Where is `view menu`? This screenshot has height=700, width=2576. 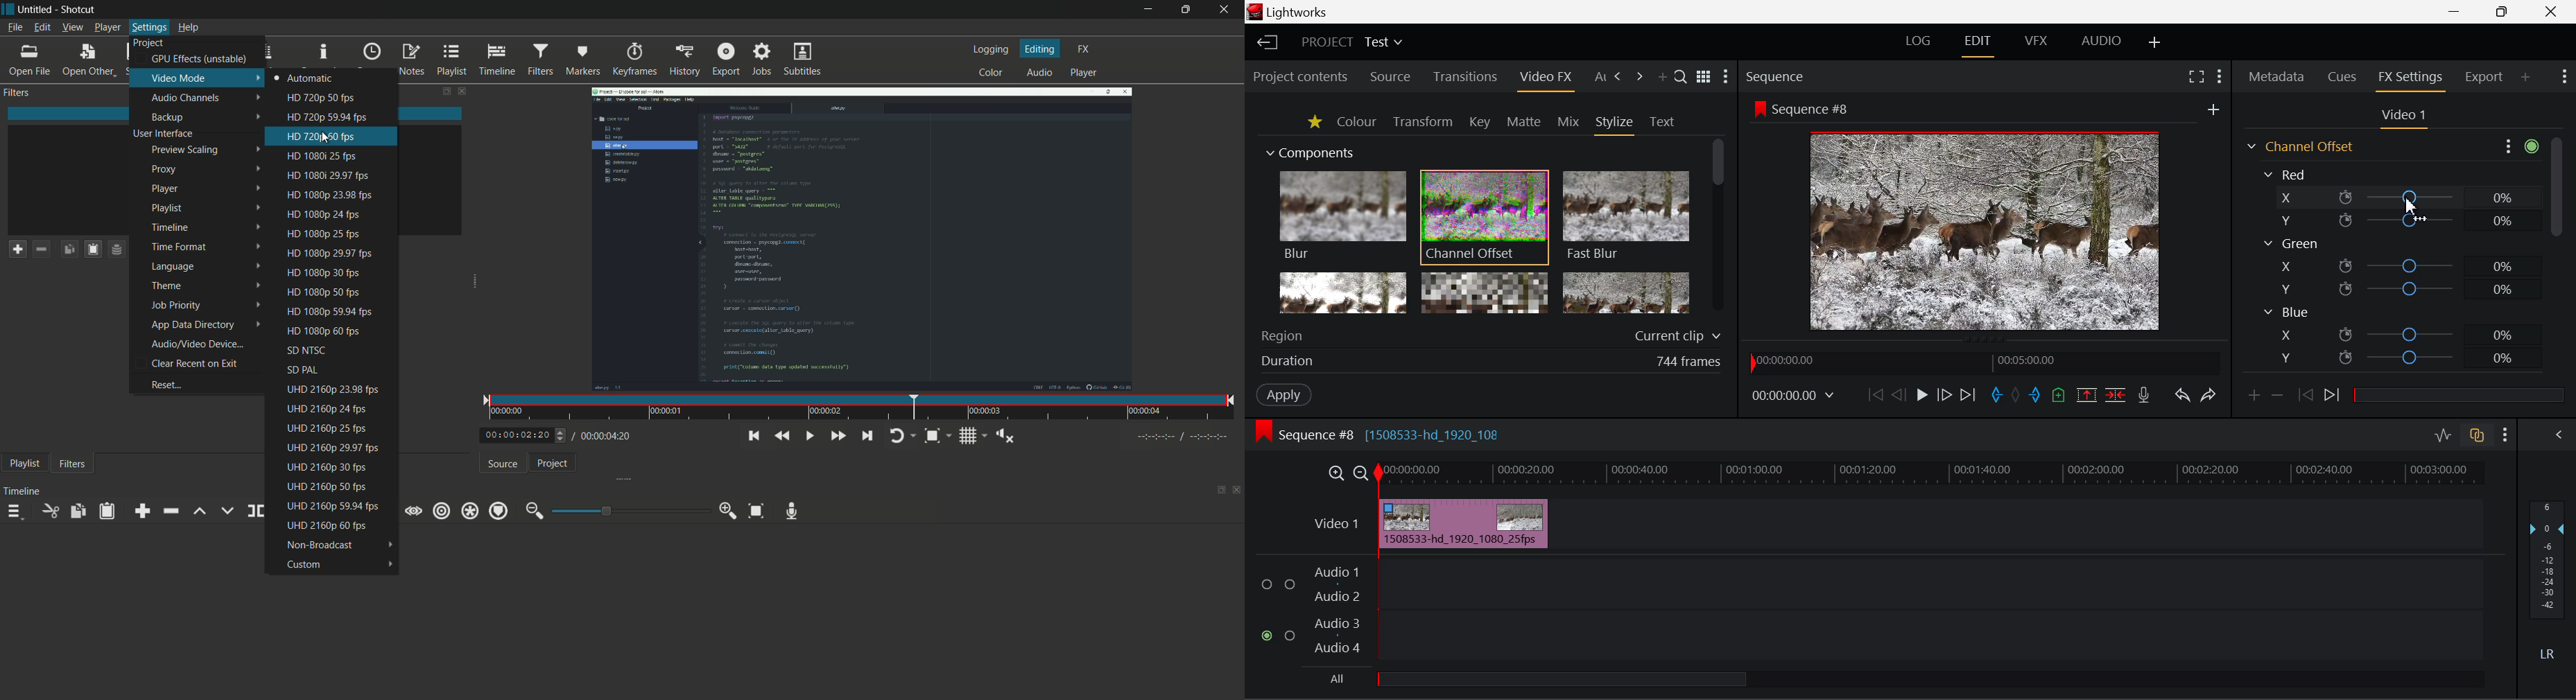
view menu is located at coordinates (73, 29).